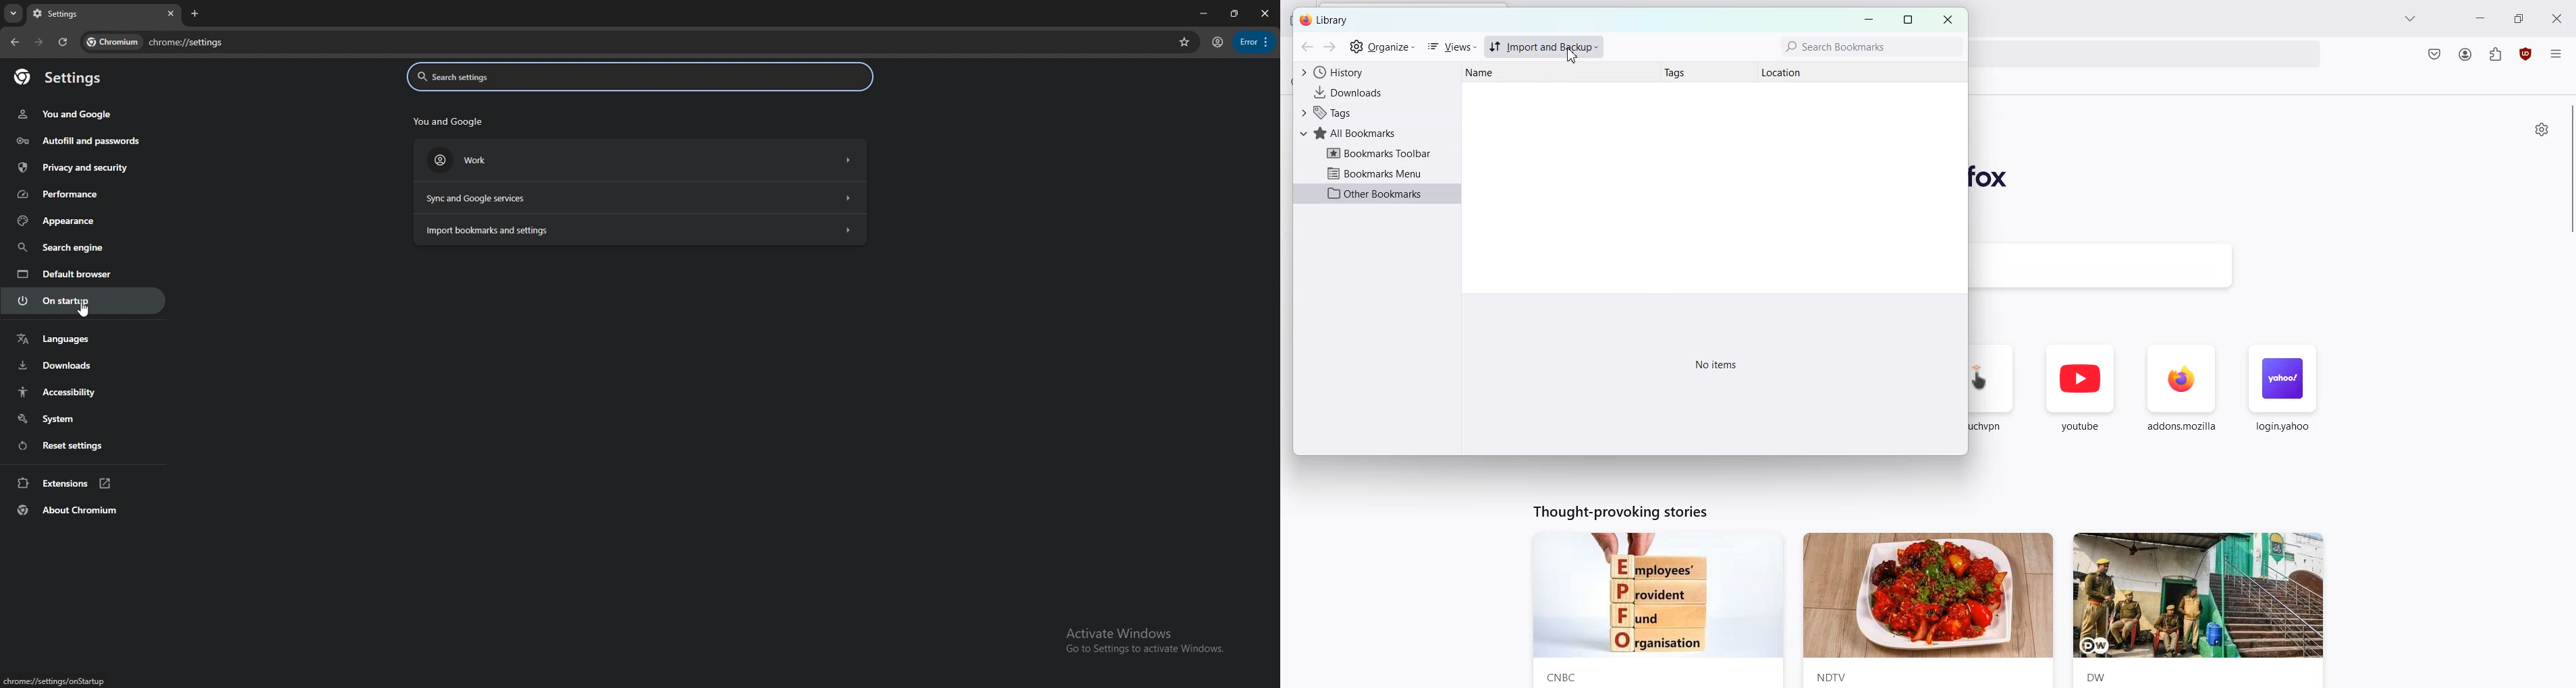  Describe the element at coordinates (84, 483) in the screenshot. I see `extensions` at that location.